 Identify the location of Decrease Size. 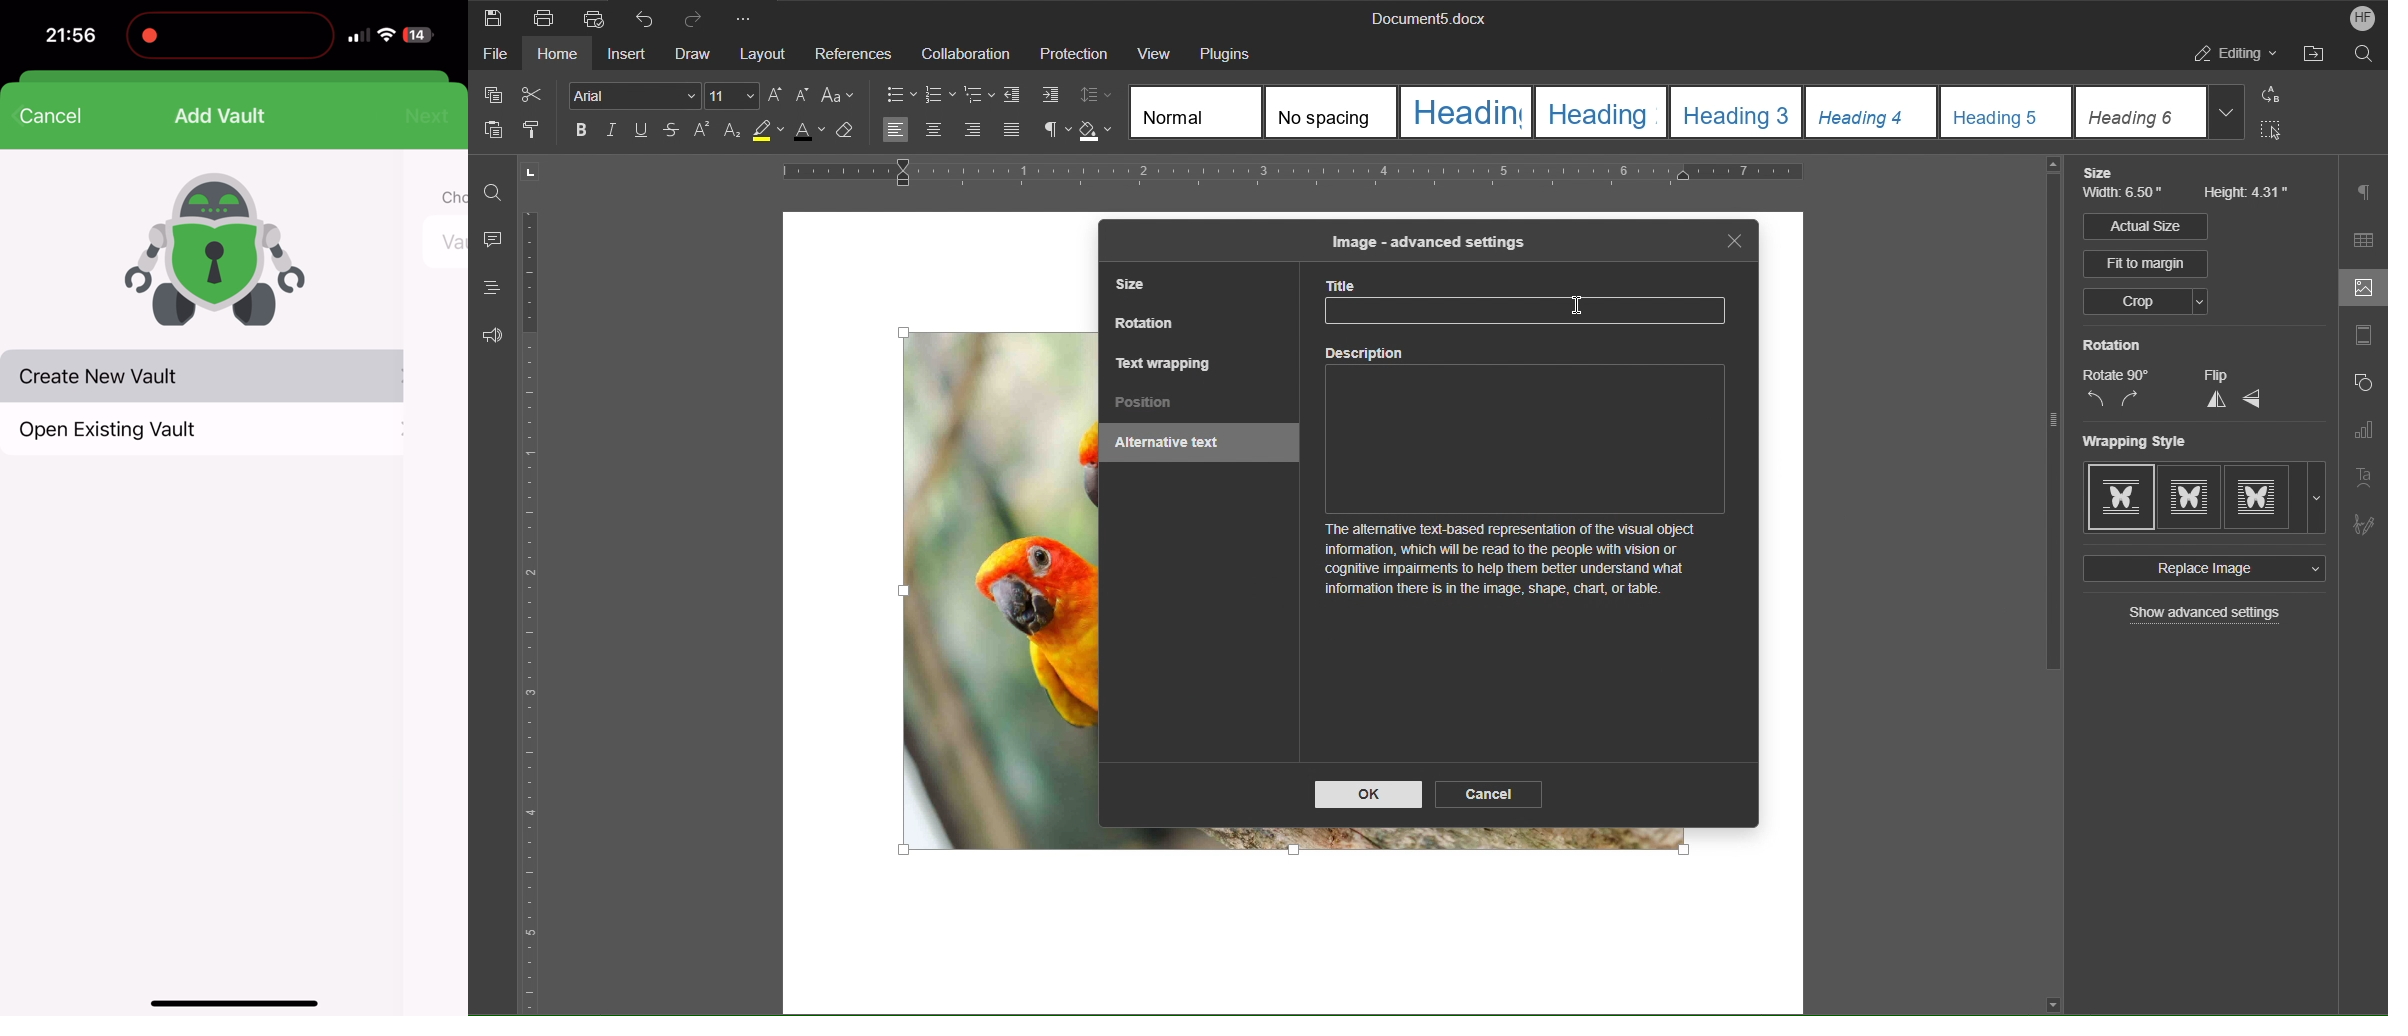
(806, 96).